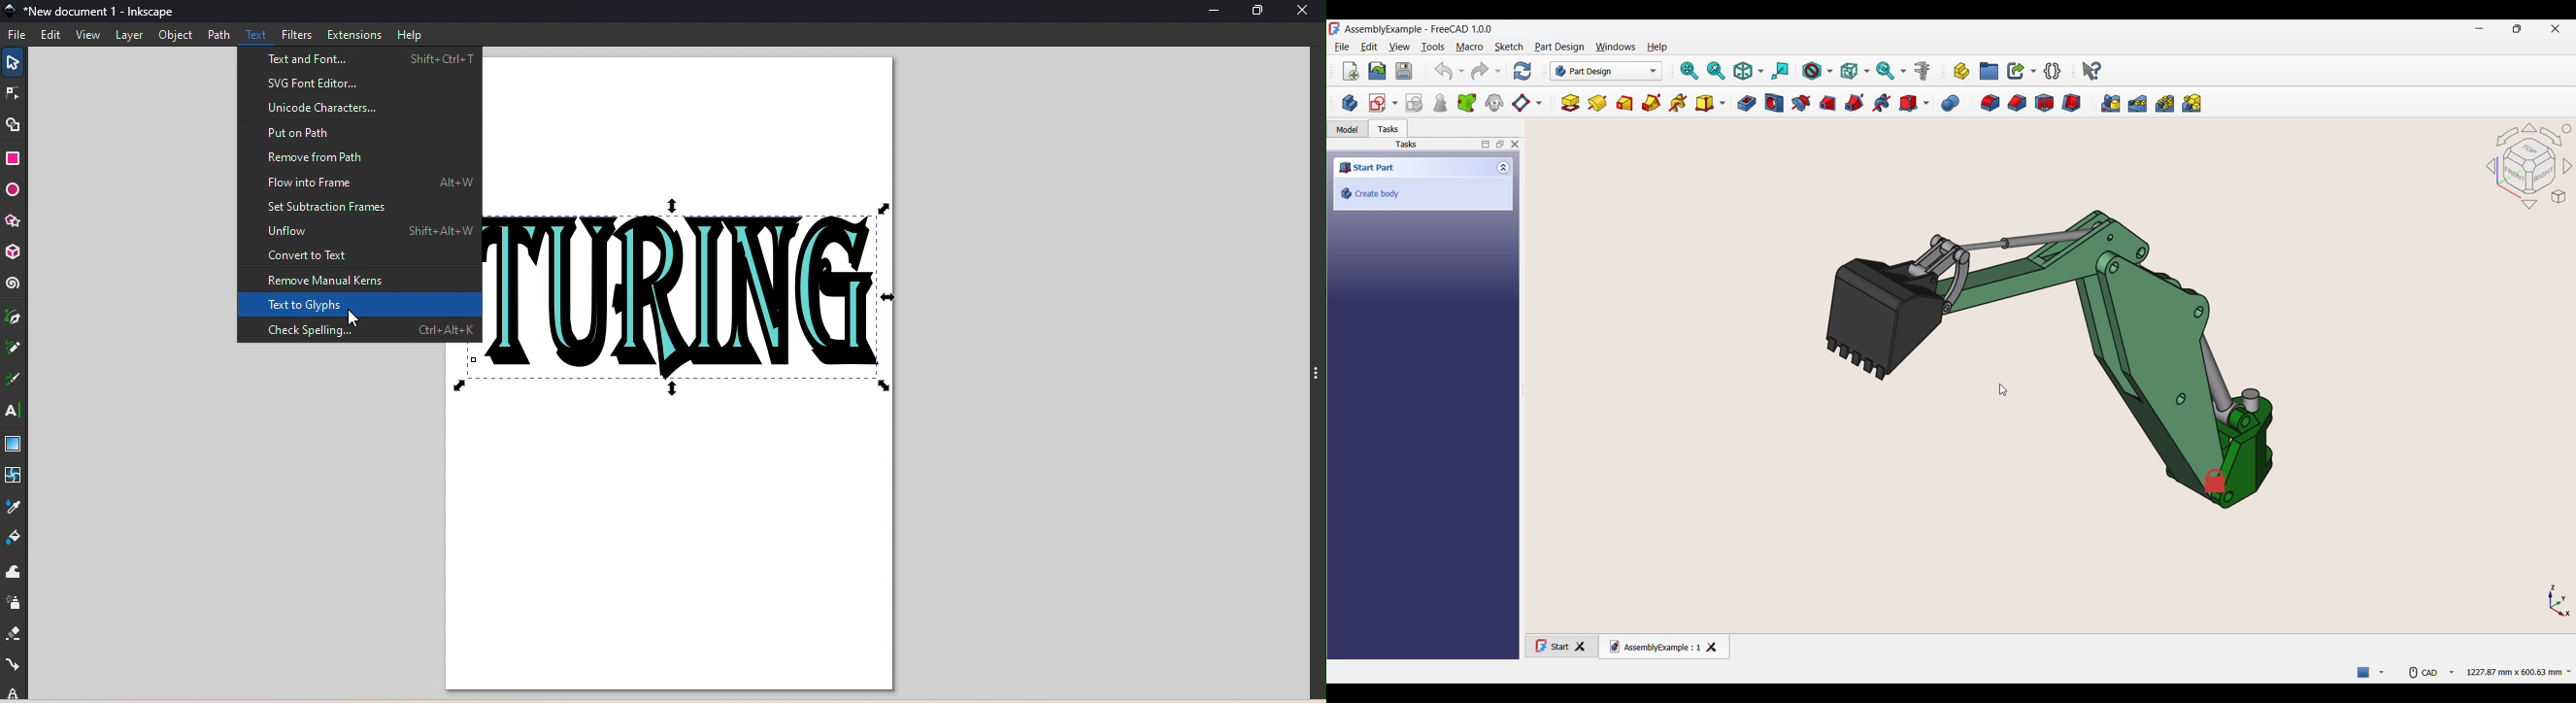 The width and height of the screenshot is (2576, 728). Describe the element at coordinates (1432, 48) in the screenshot. I see `Tools menu` at that location.